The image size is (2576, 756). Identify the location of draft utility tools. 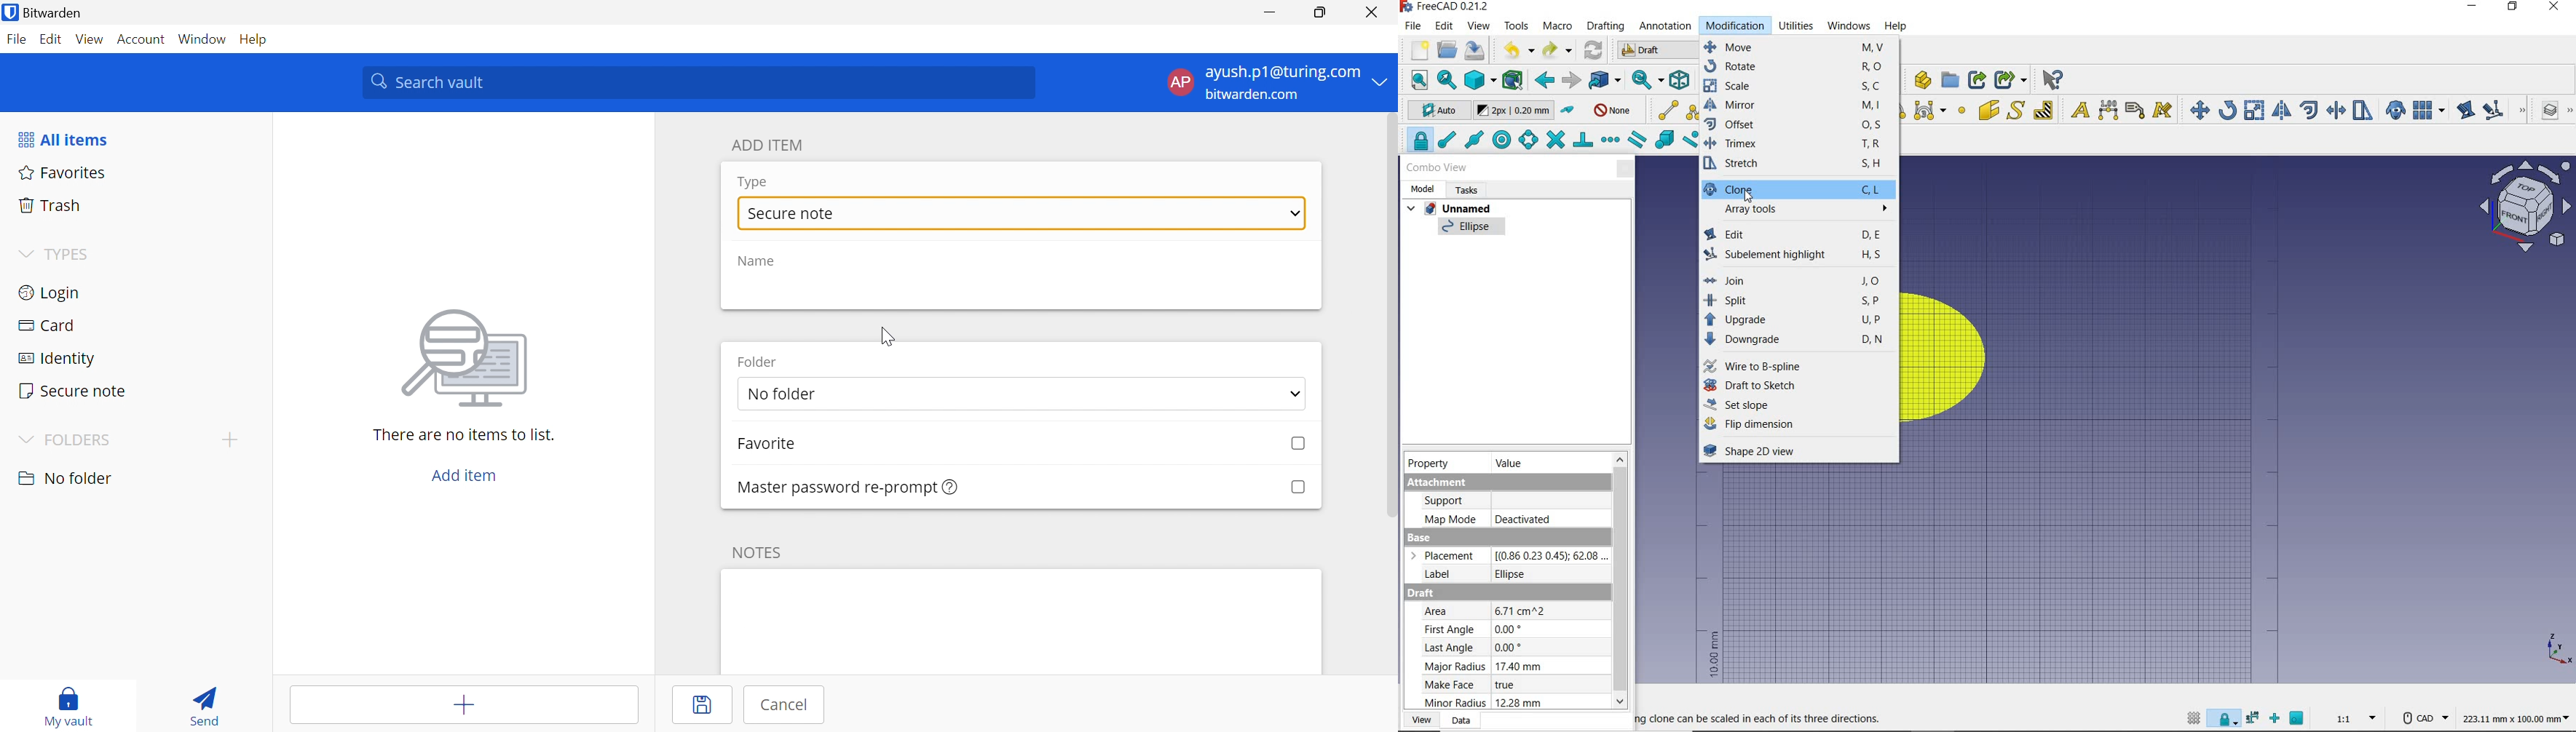
(2570, 112).